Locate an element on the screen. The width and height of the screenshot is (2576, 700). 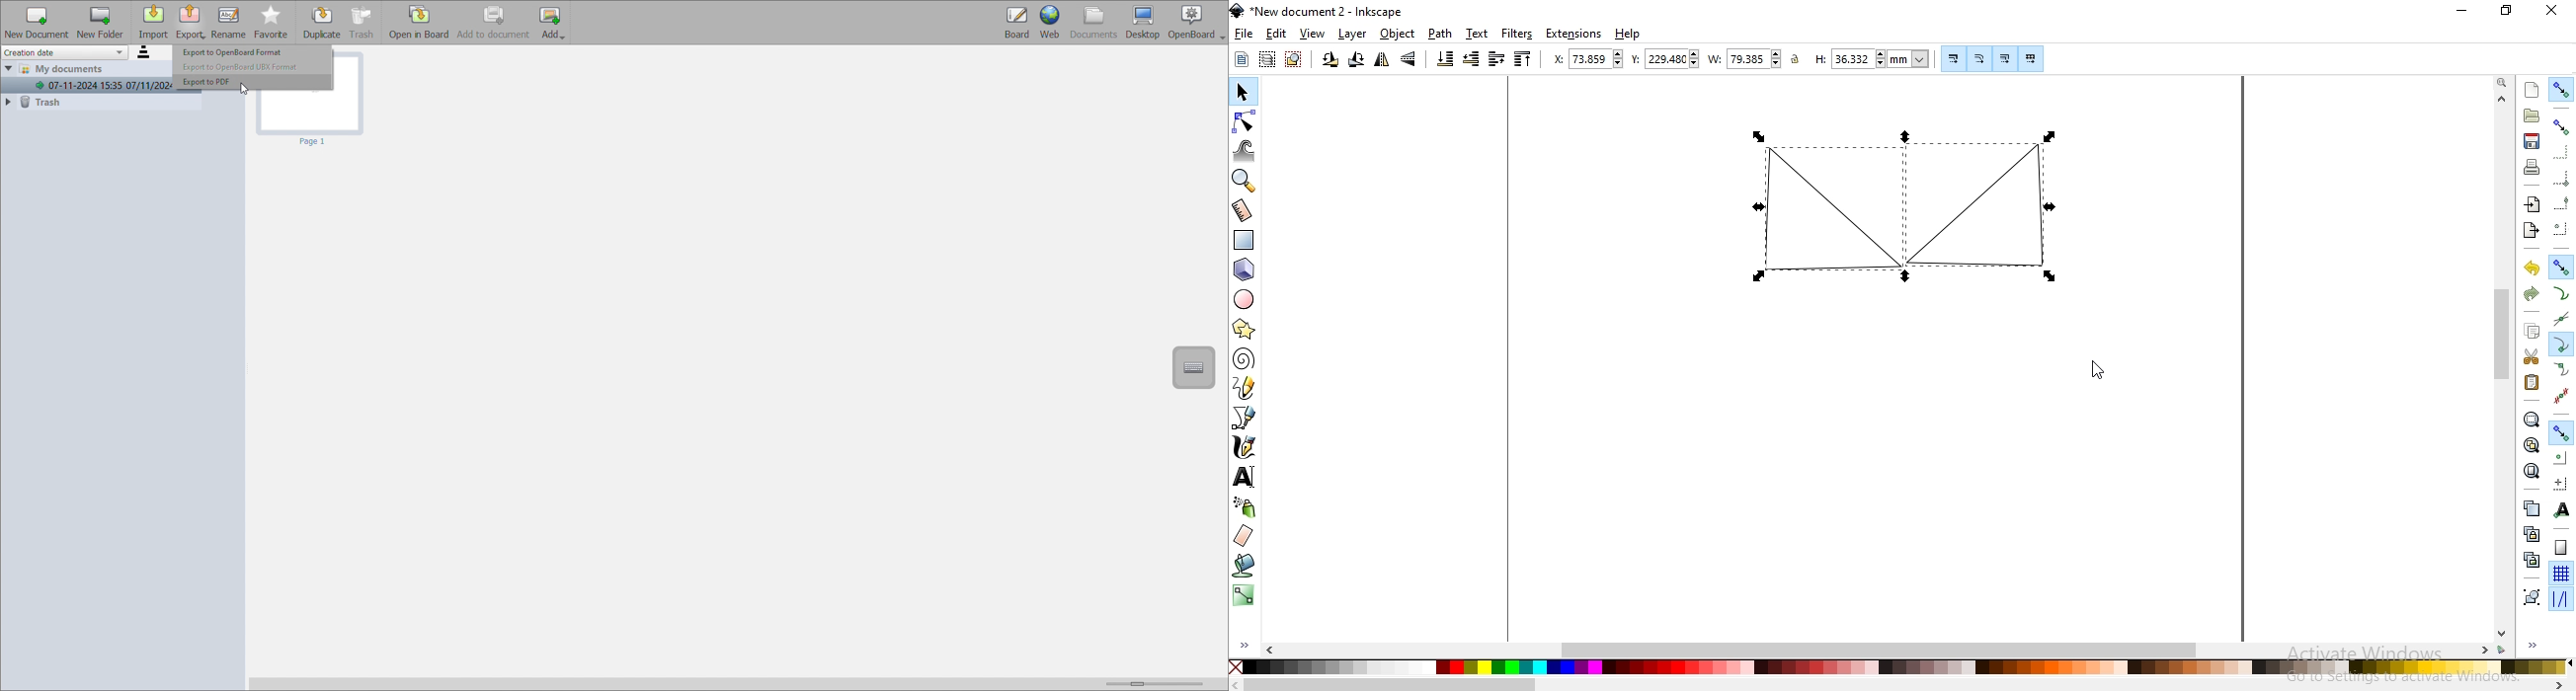
expand/hide sidebar is located at coordinates (2533, 644).